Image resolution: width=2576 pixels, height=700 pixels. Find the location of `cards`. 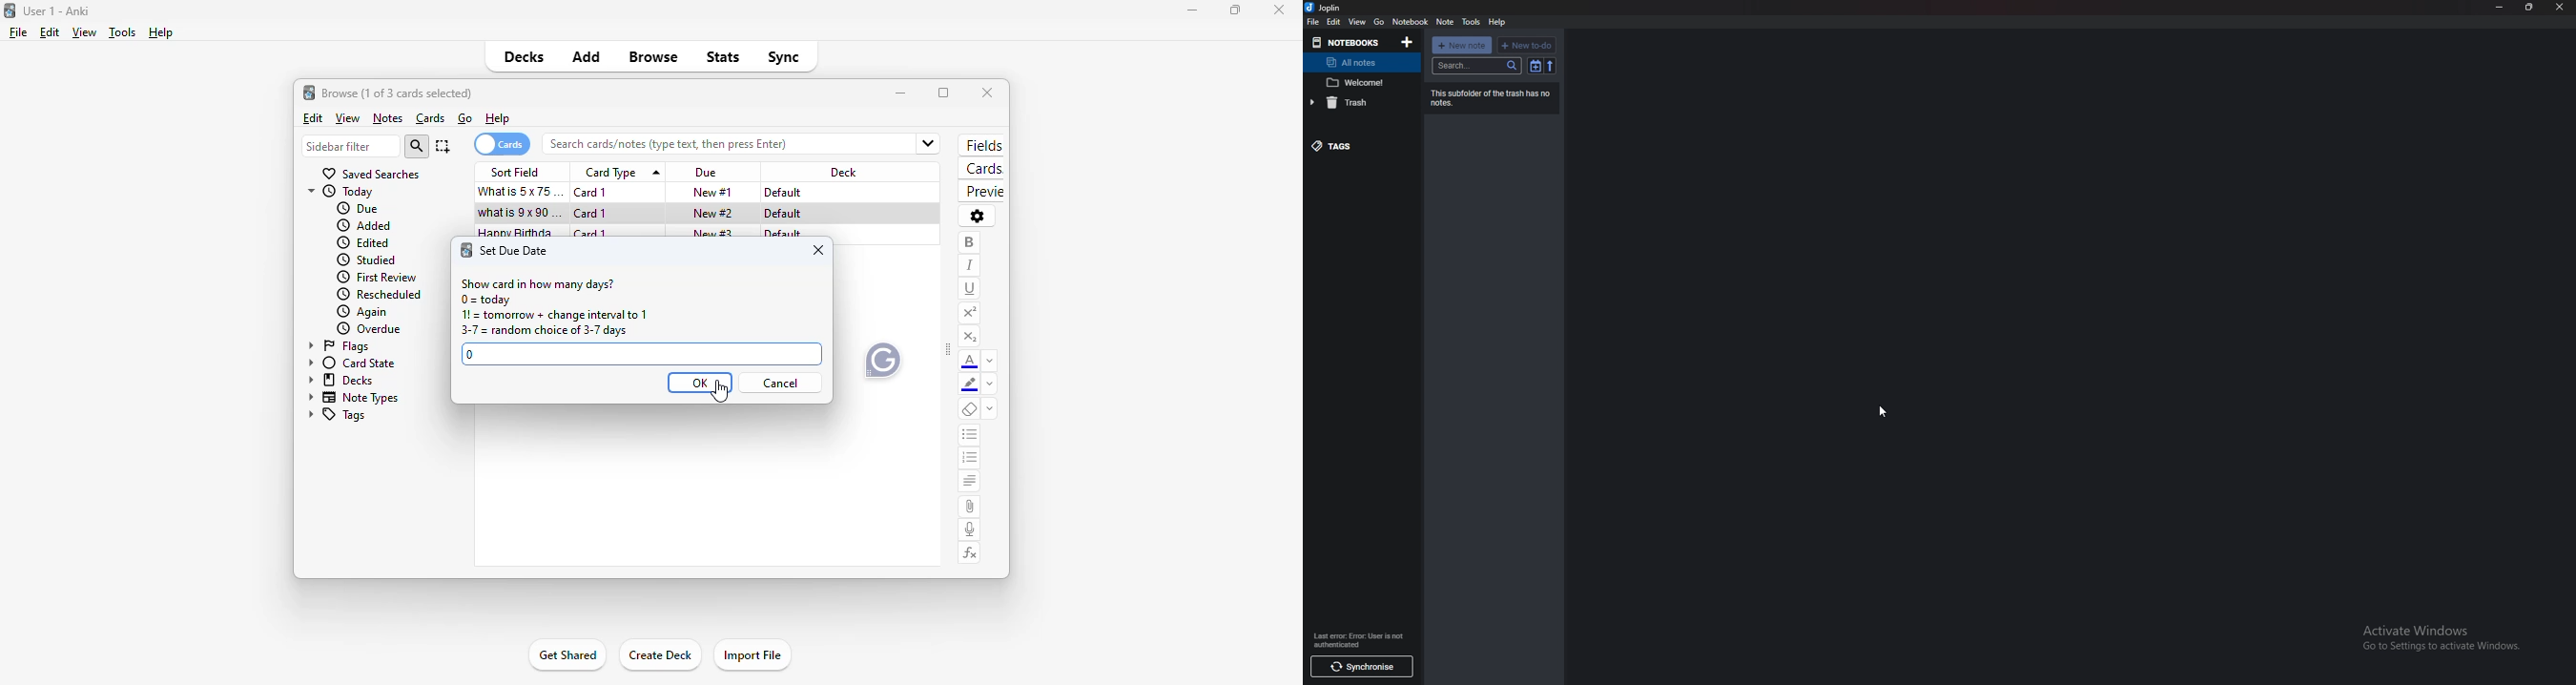

cards is located at coordinates (431, 119).